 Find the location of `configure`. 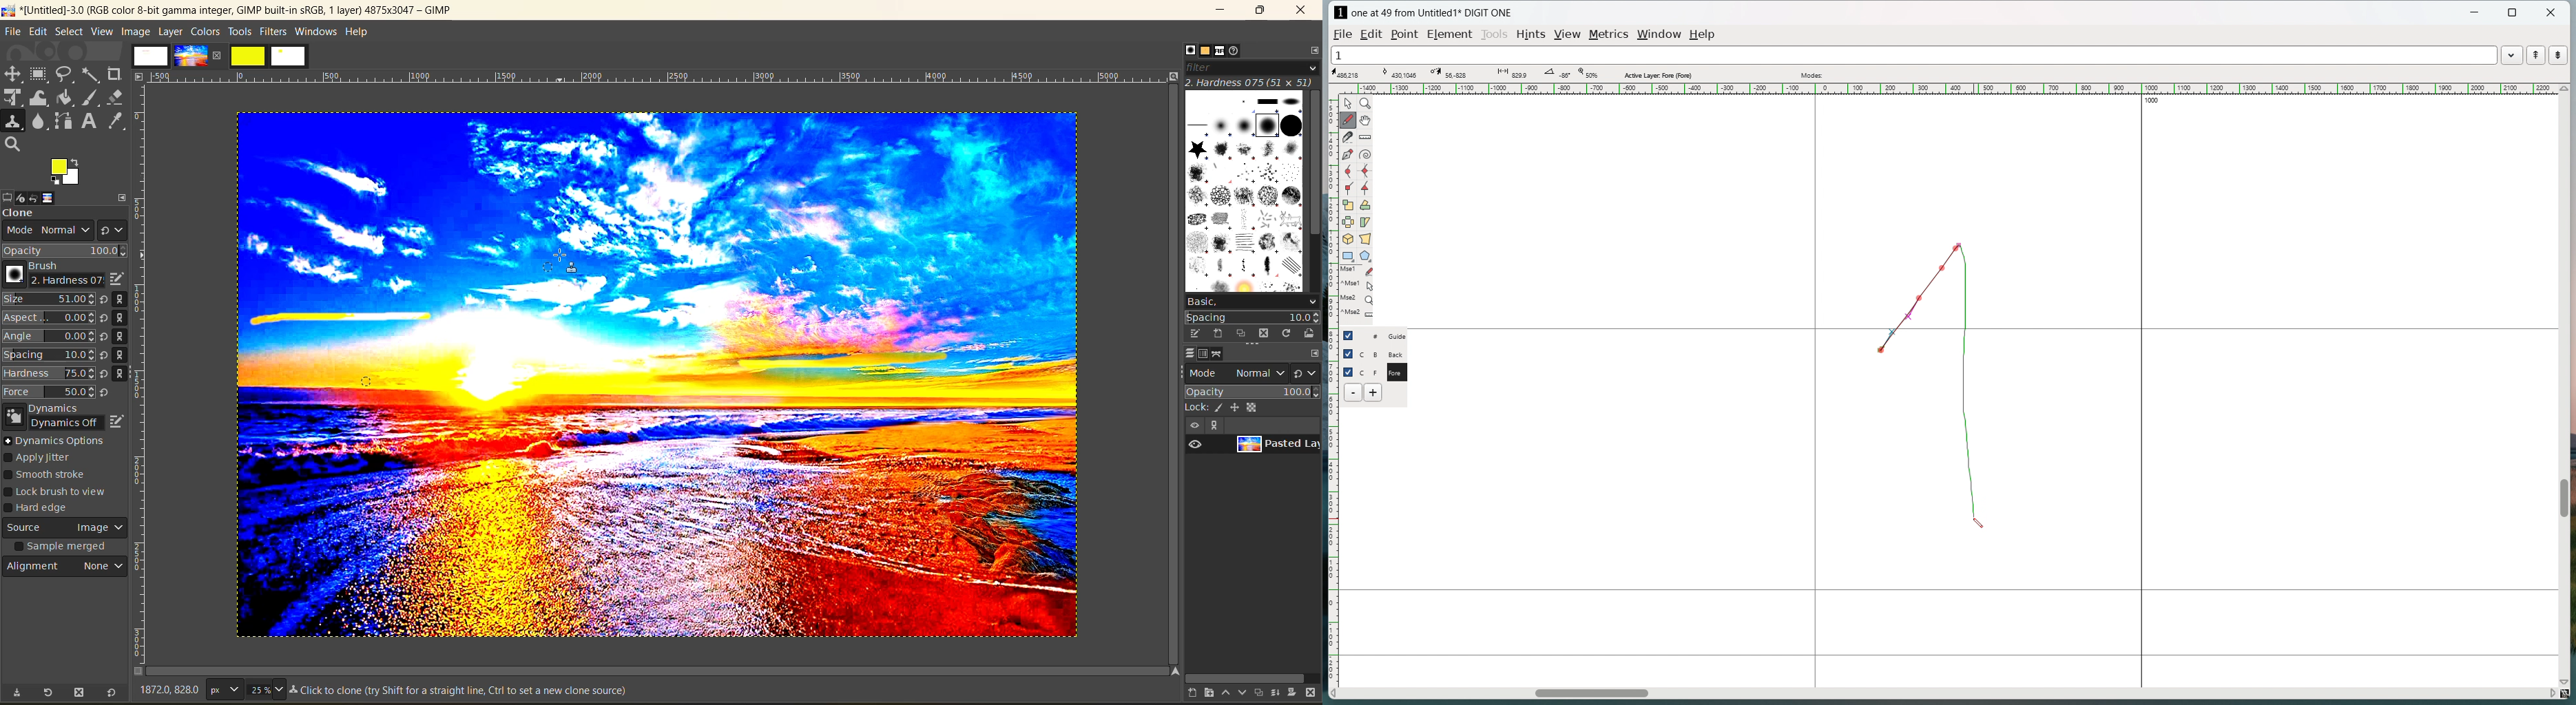

configure is located at coordinates (1311, 50).